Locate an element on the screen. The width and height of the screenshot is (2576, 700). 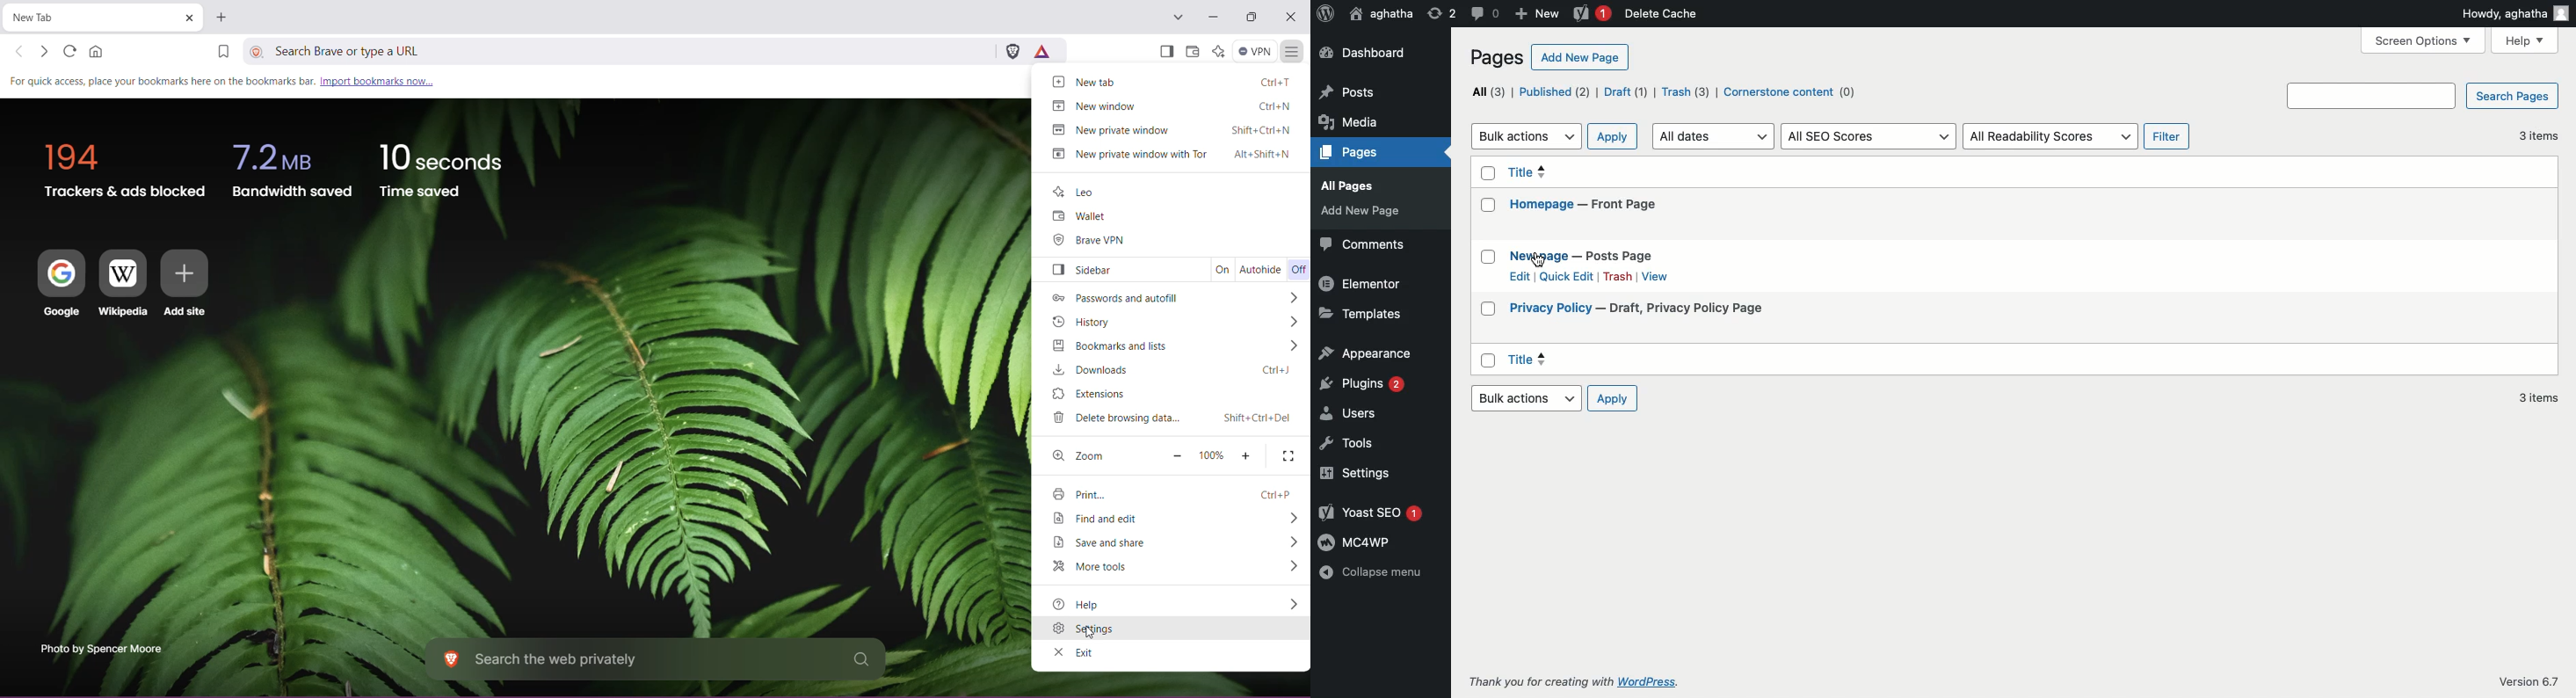
checkbox is located at coordinates (1487, 172).